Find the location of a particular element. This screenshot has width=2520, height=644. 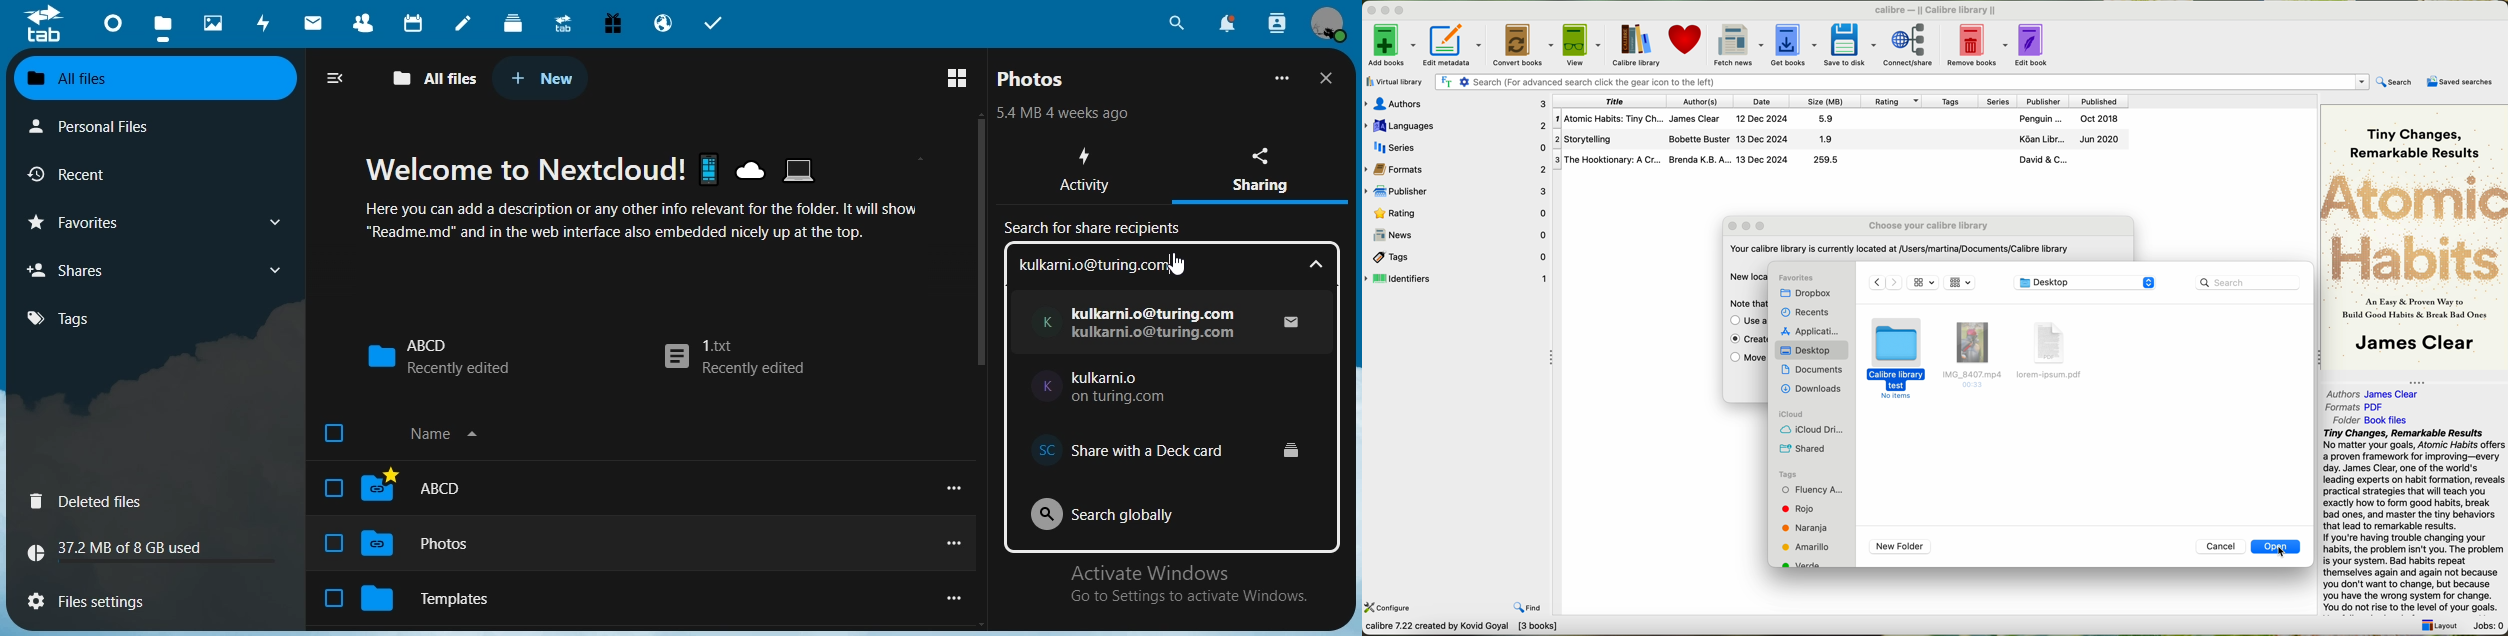

files is located at coordinates (99, 598).